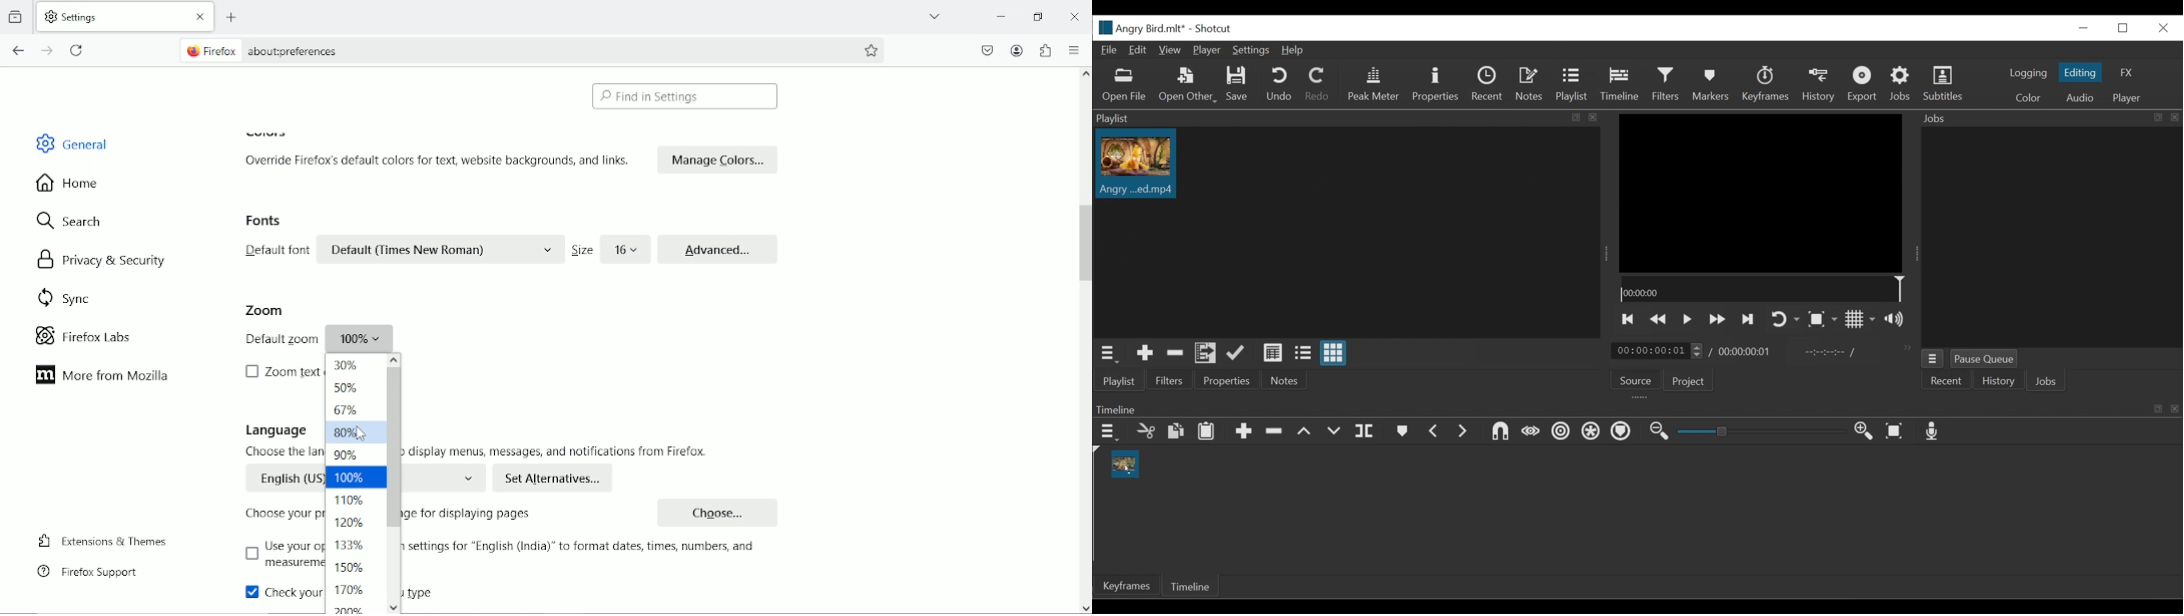  What do you see at coordinates (17, 15) in the screenshot?
I see `View recent browsing` at bounding box center [17, 15].